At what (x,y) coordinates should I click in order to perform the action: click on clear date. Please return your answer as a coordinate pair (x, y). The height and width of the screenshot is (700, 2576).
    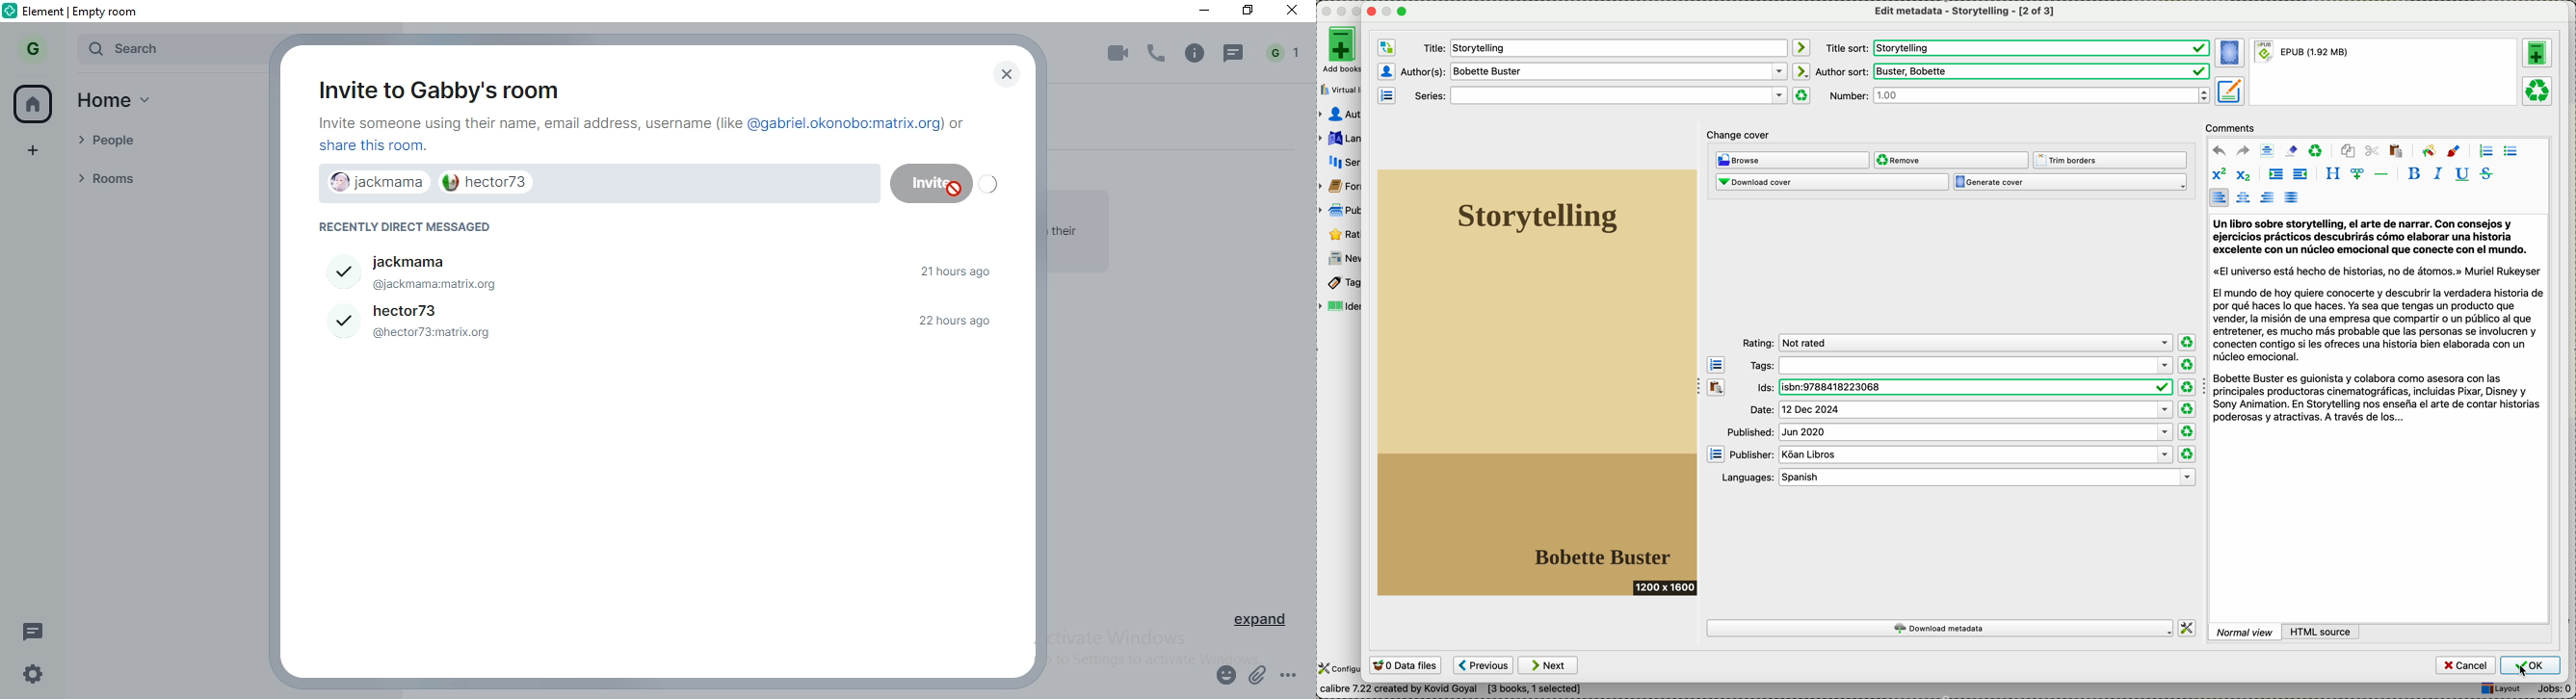
    Looking at the image, I should click on (2188, 387).